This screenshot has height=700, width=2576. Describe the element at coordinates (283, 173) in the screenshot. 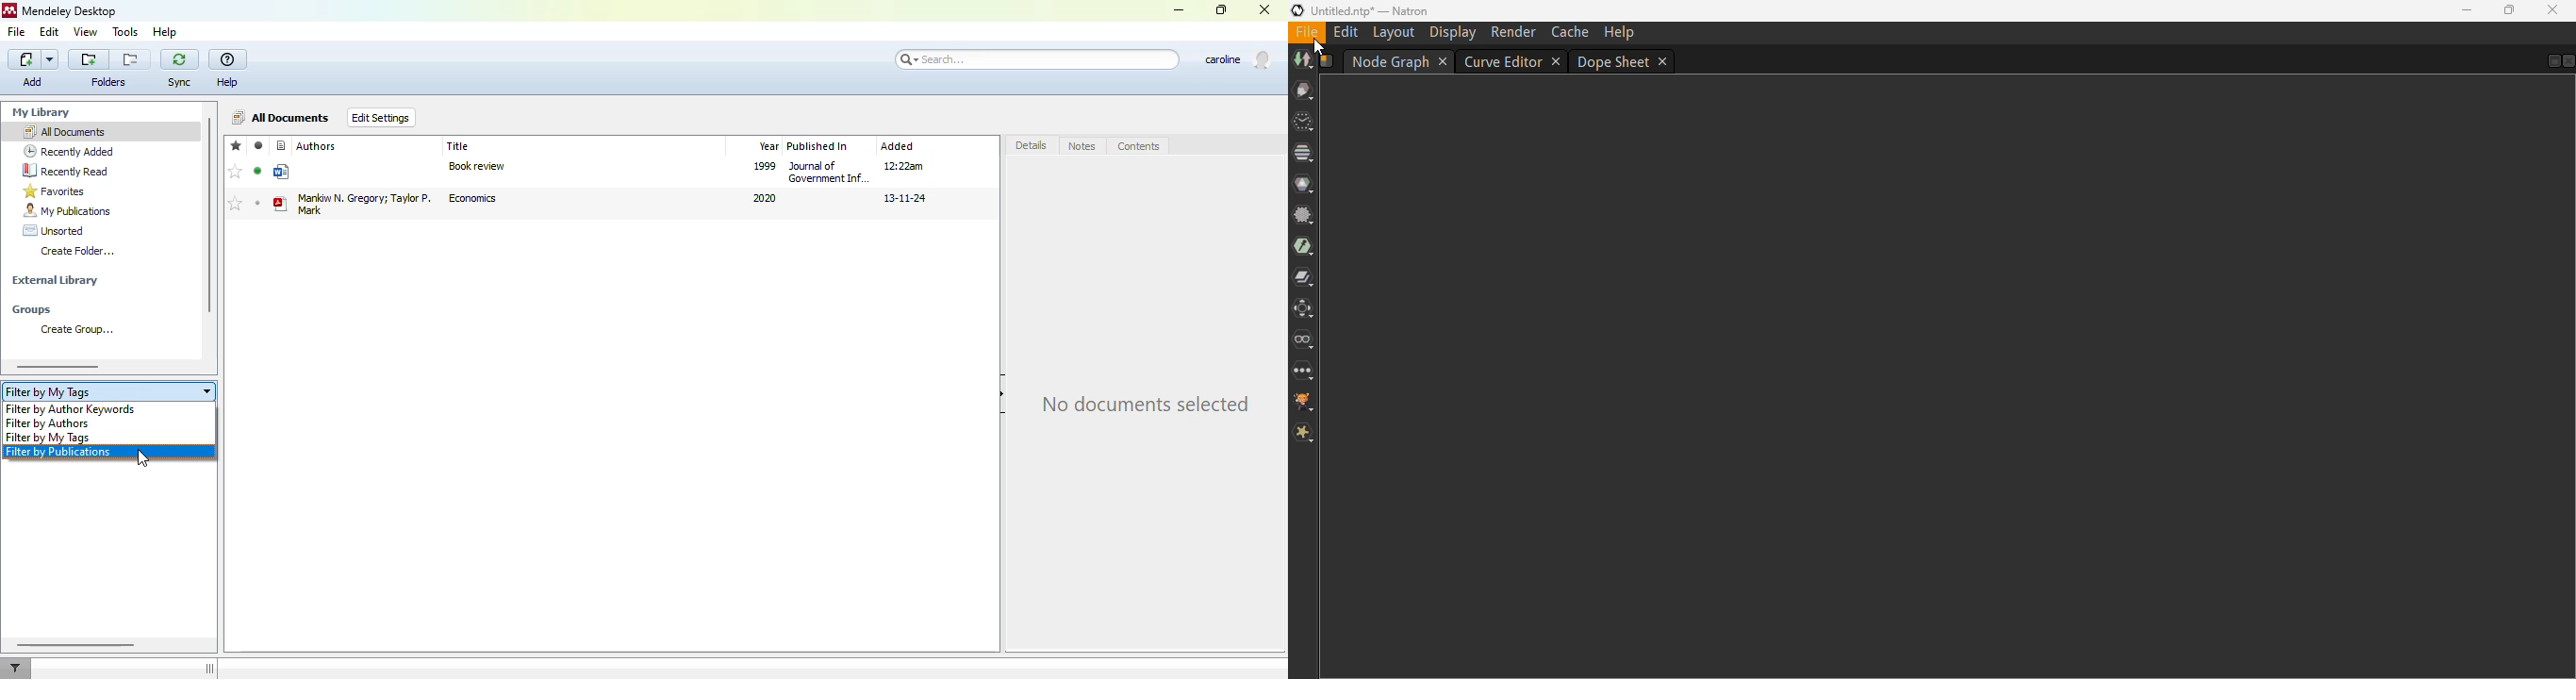

I see `generic` at that location.